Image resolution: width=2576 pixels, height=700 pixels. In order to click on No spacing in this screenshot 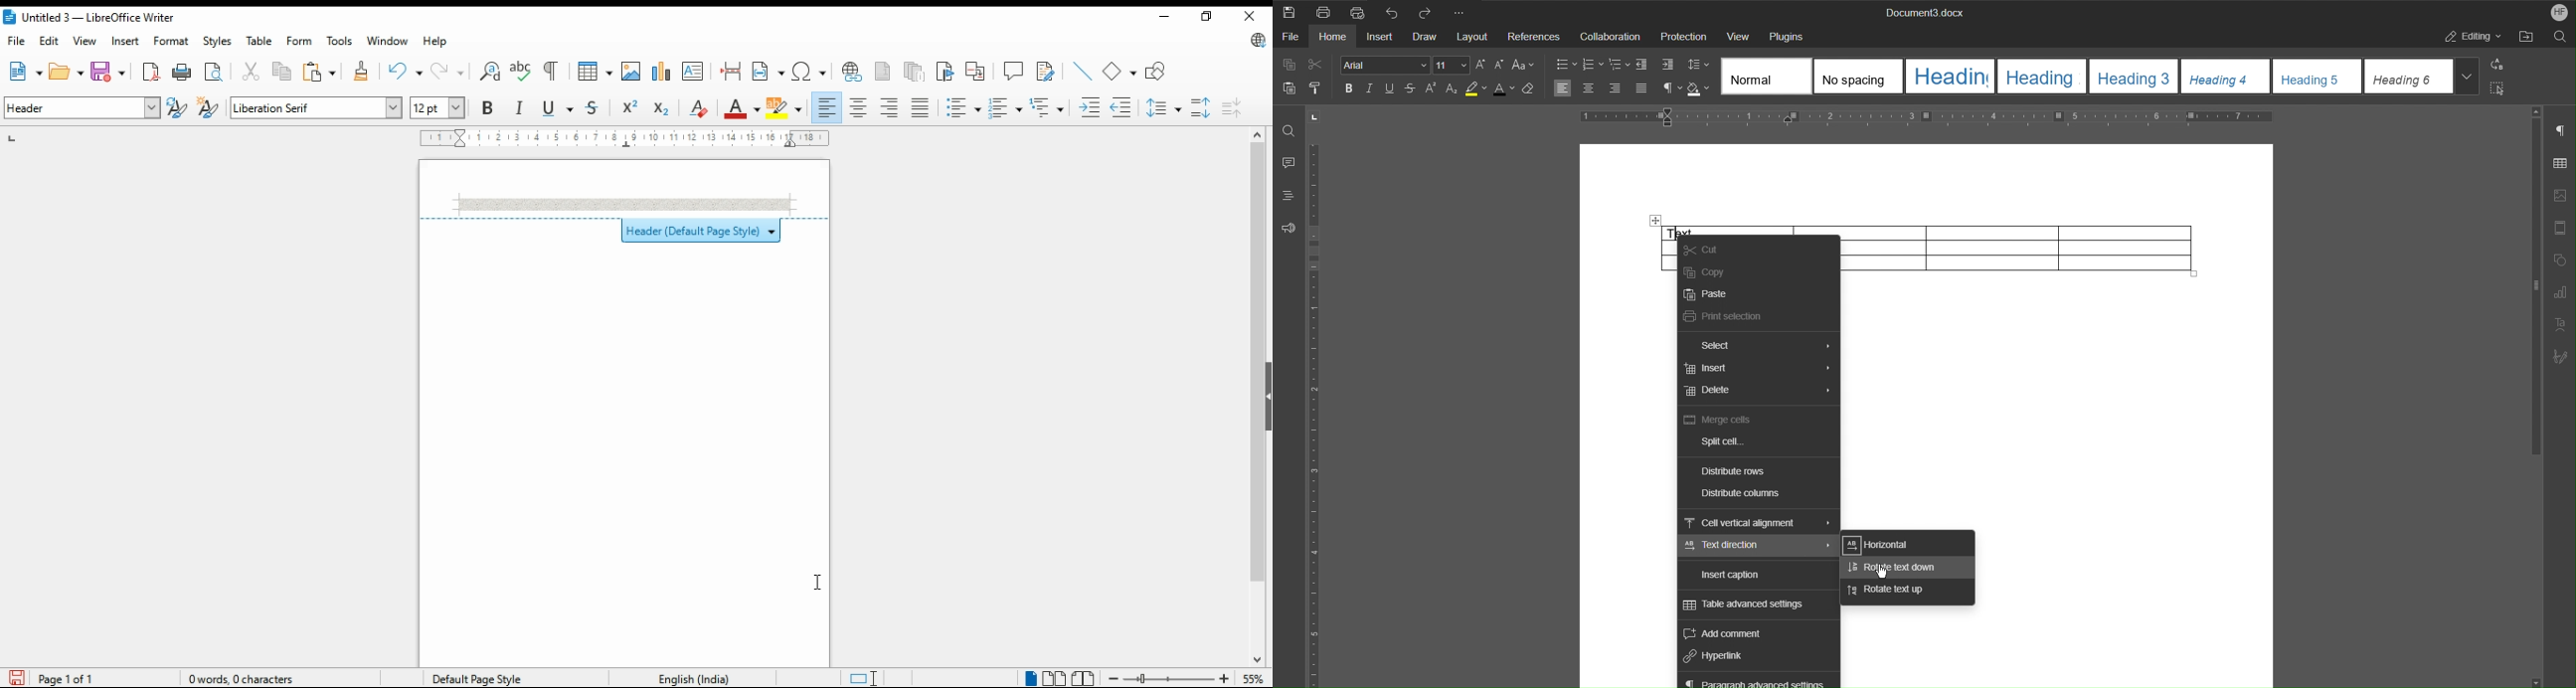, I will do `click(1859, 77)`.